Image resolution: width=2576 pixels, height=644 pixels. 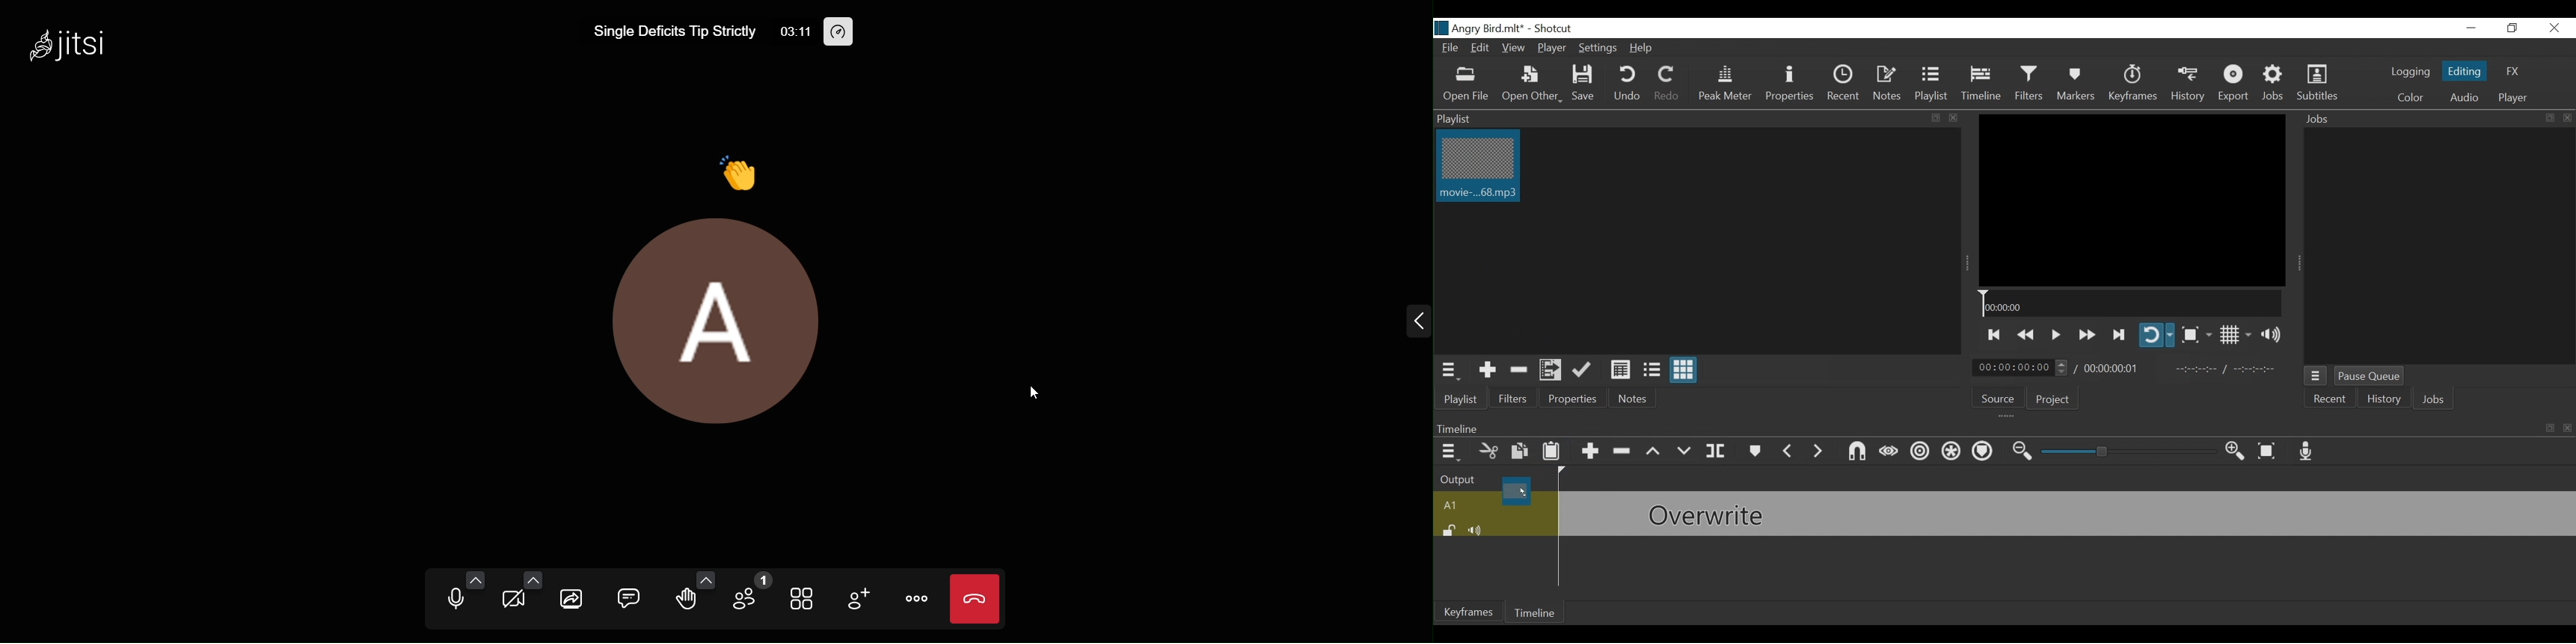 I want to click on Play forward quickly, so click(x=2120, y=334).